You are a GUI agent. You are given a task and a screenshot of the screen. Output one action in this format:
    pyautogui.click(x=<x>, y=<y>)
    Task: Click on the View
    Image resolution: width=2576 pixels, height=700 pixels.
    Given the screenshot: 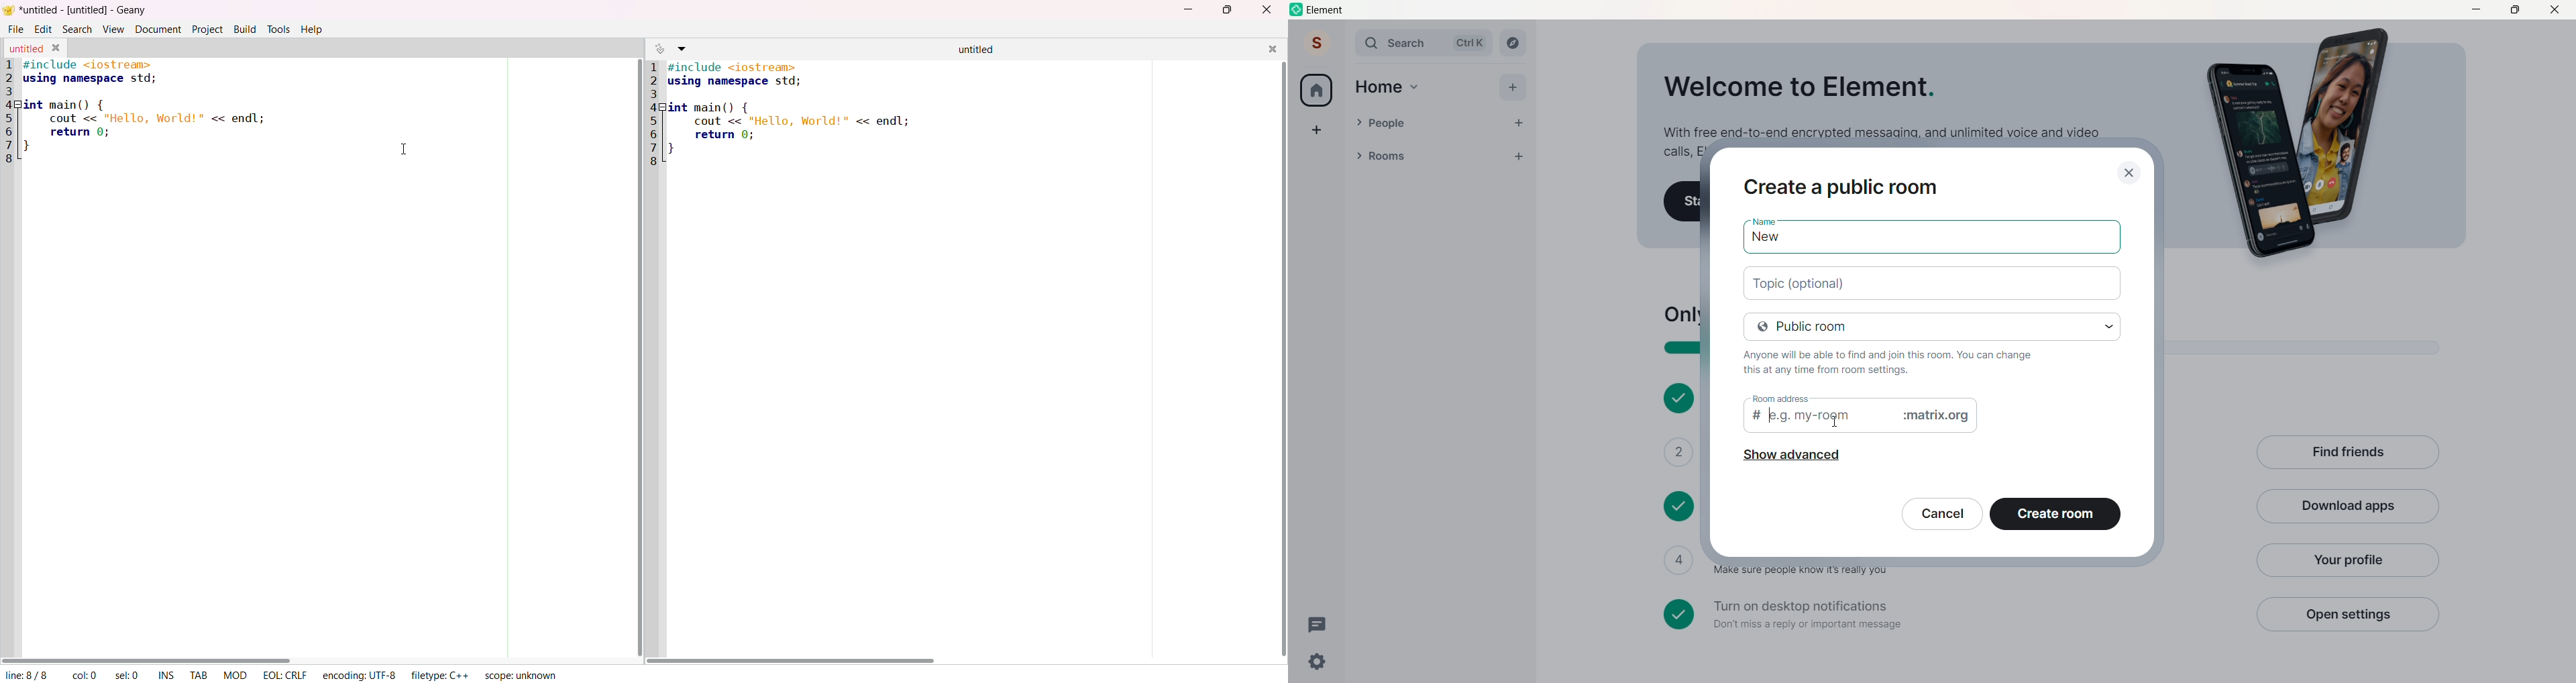 What is the action you would take?
    pyautogui.click(x=114, y=29)
    